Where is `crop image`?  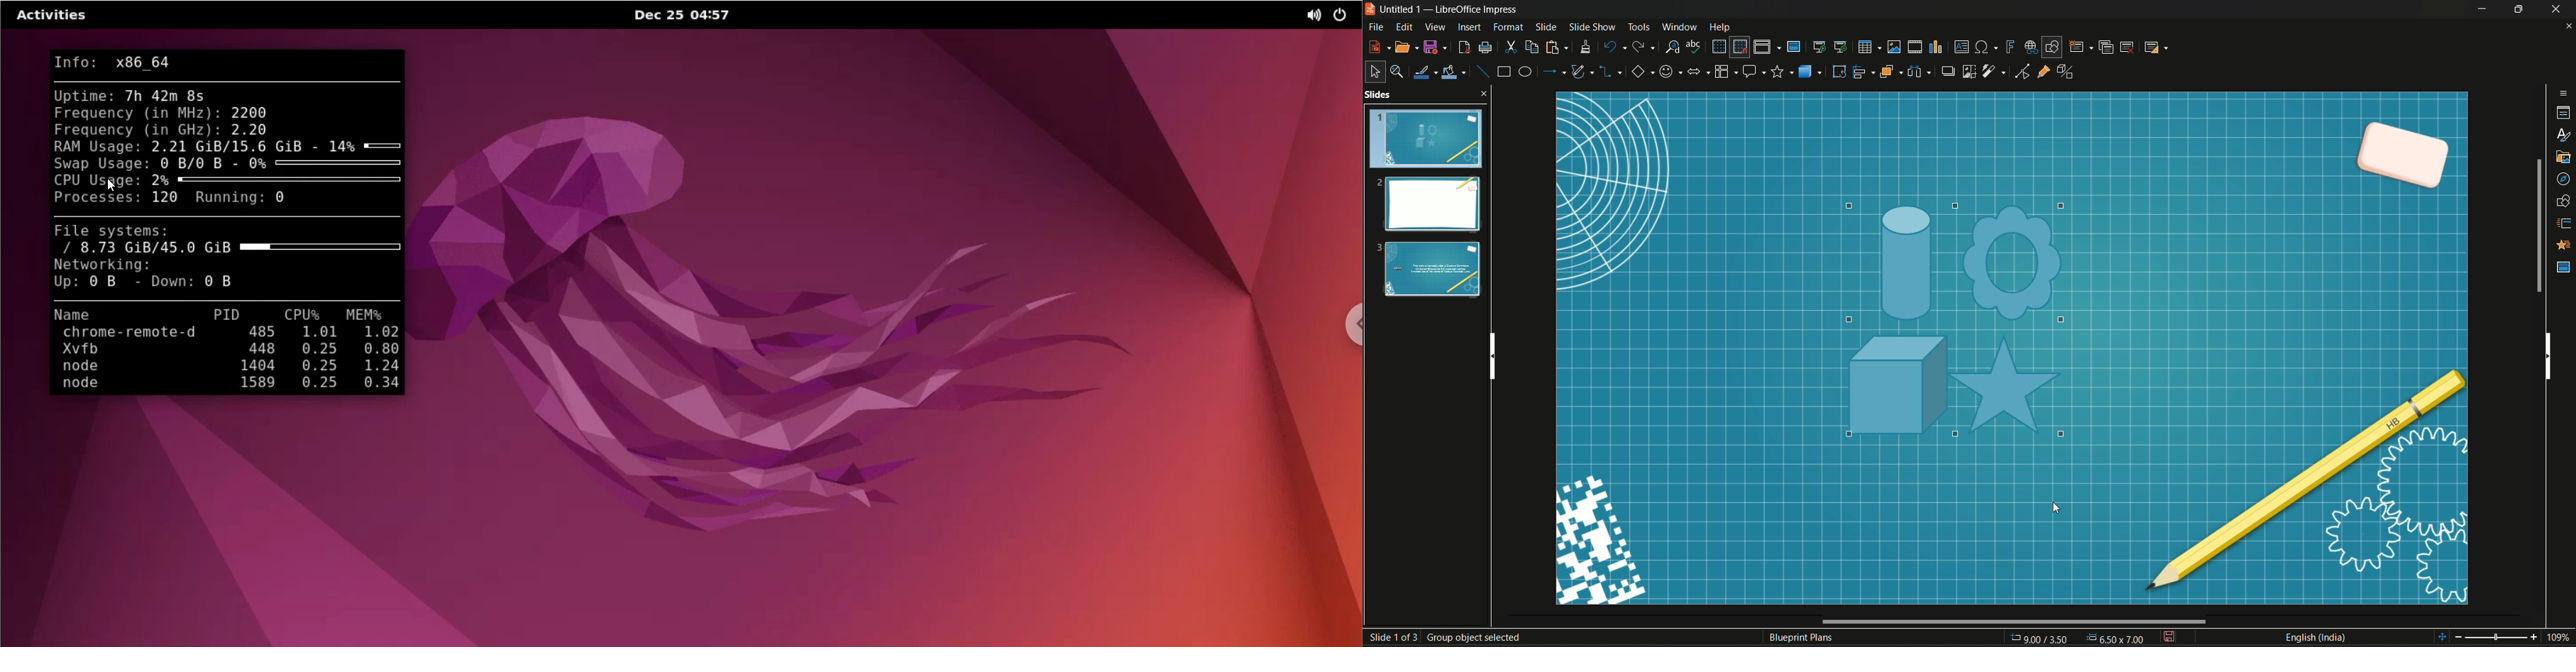
crop image is located at coordinates (1970, 71).